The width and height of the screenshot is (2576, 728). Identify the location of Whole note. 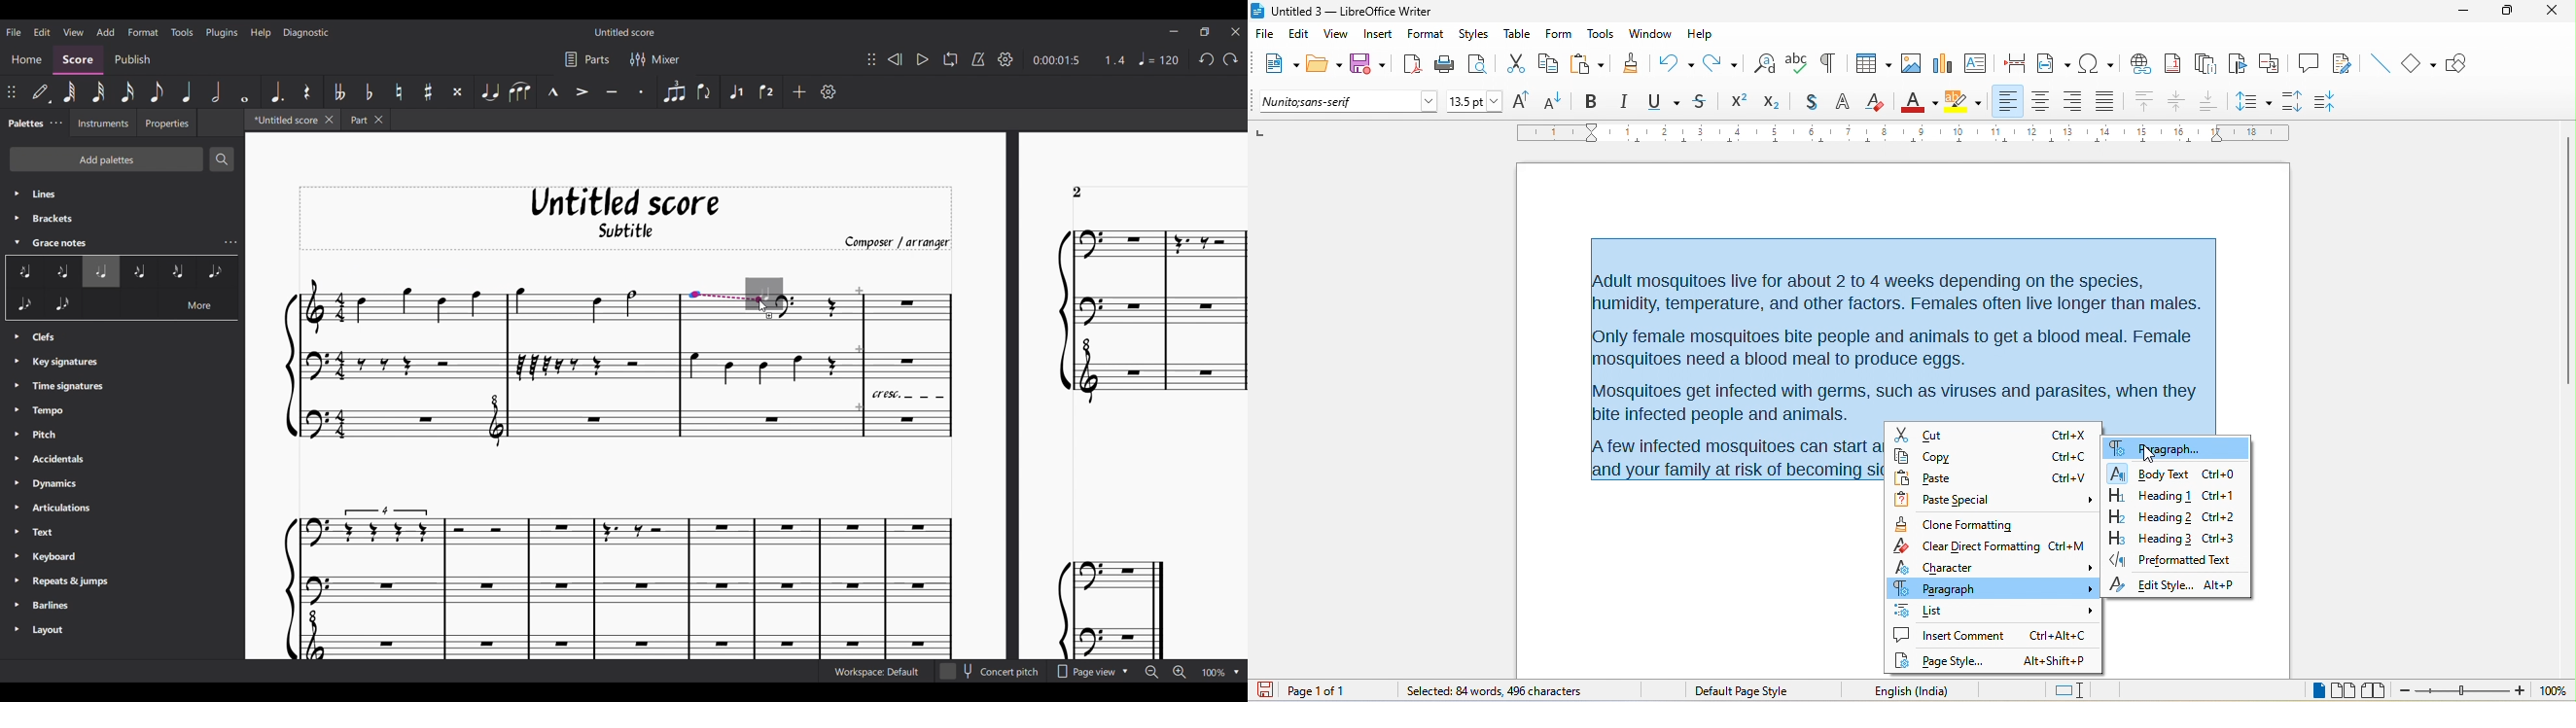
(244, 92).